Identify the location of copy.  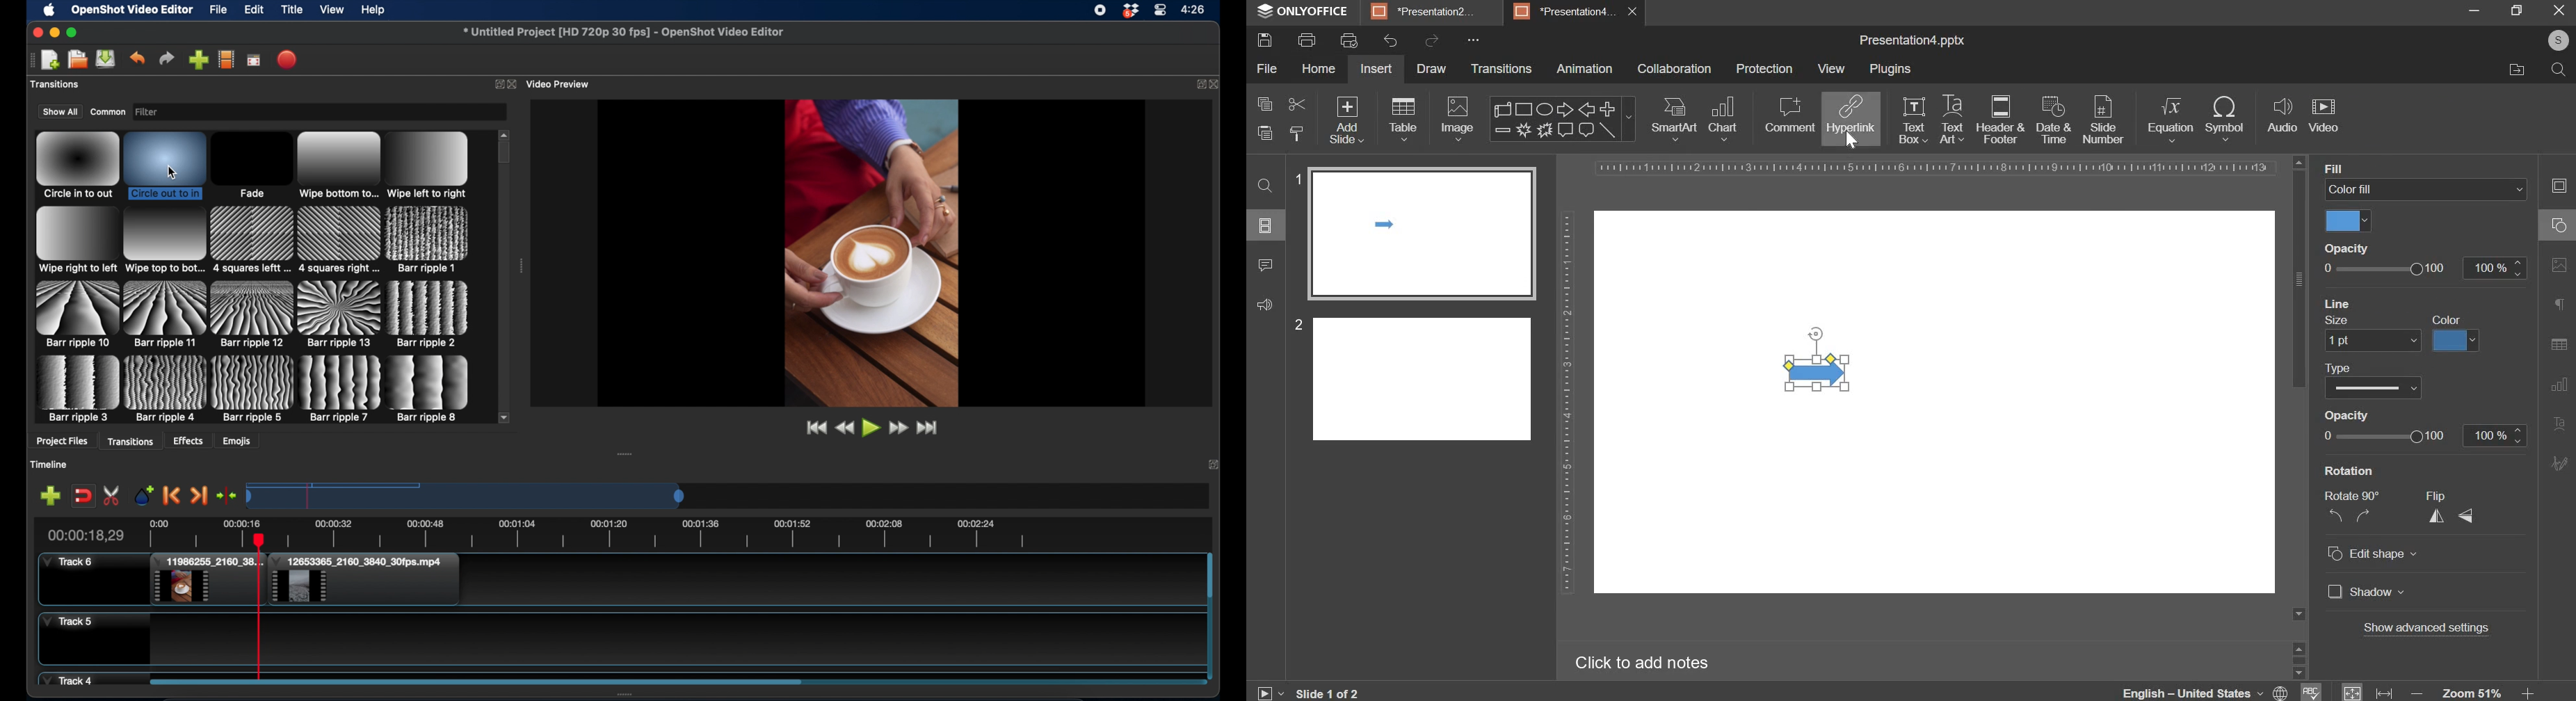
(1264, 103).